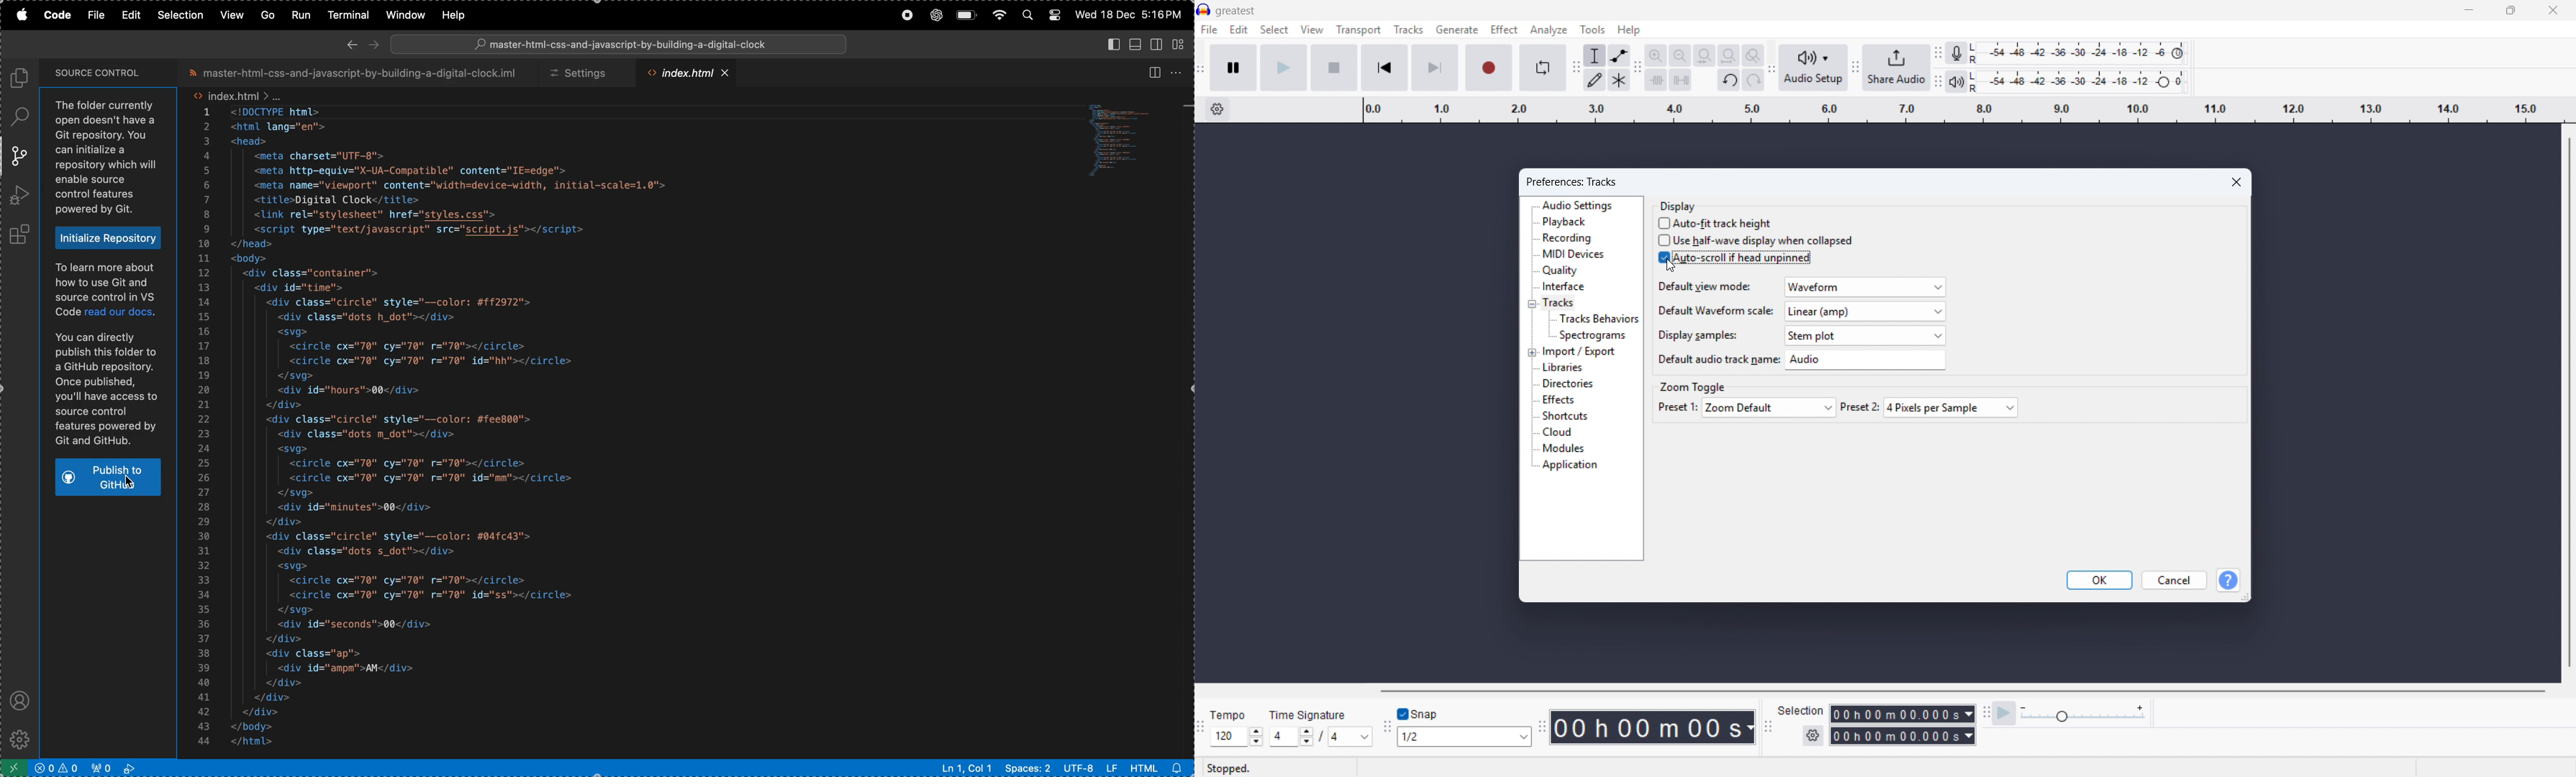 Image resolution: width=2576 pixels, height=784 pixels. I want to click on Cursor , so click(1672, 266).